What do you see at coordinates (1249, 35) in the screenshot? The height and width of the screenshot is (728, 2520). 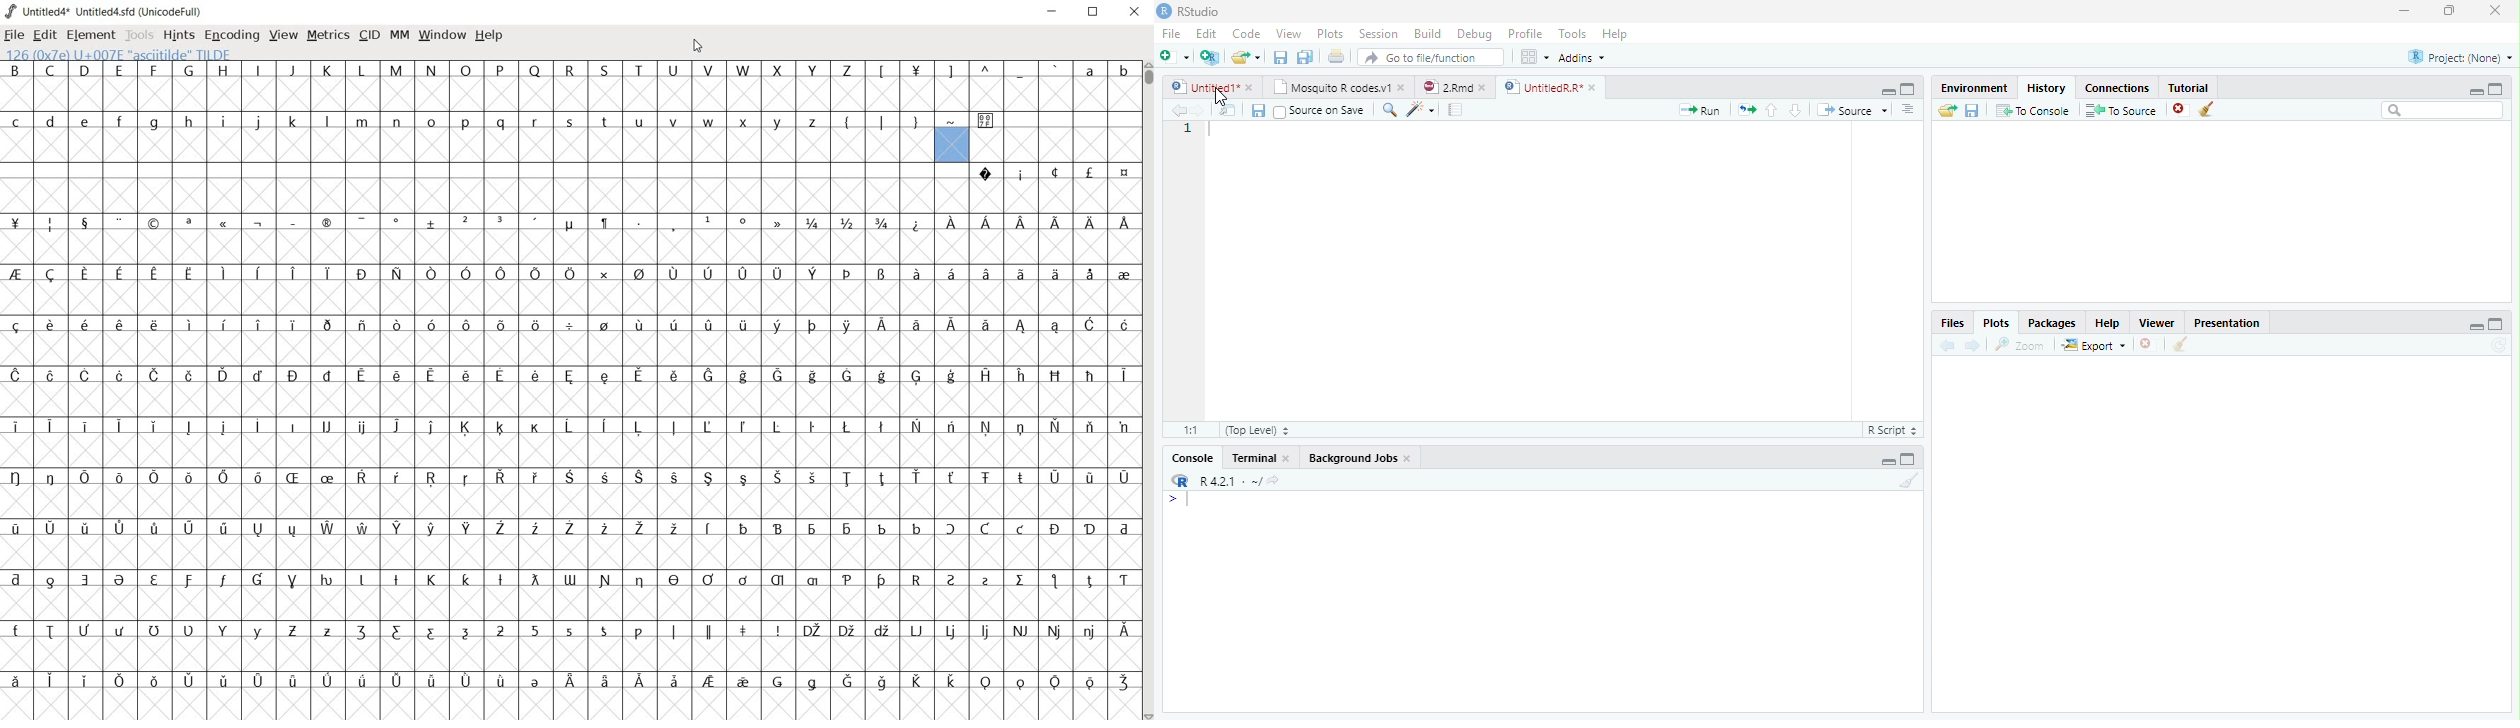 I see `Code` at bounding box center [1249, 35].